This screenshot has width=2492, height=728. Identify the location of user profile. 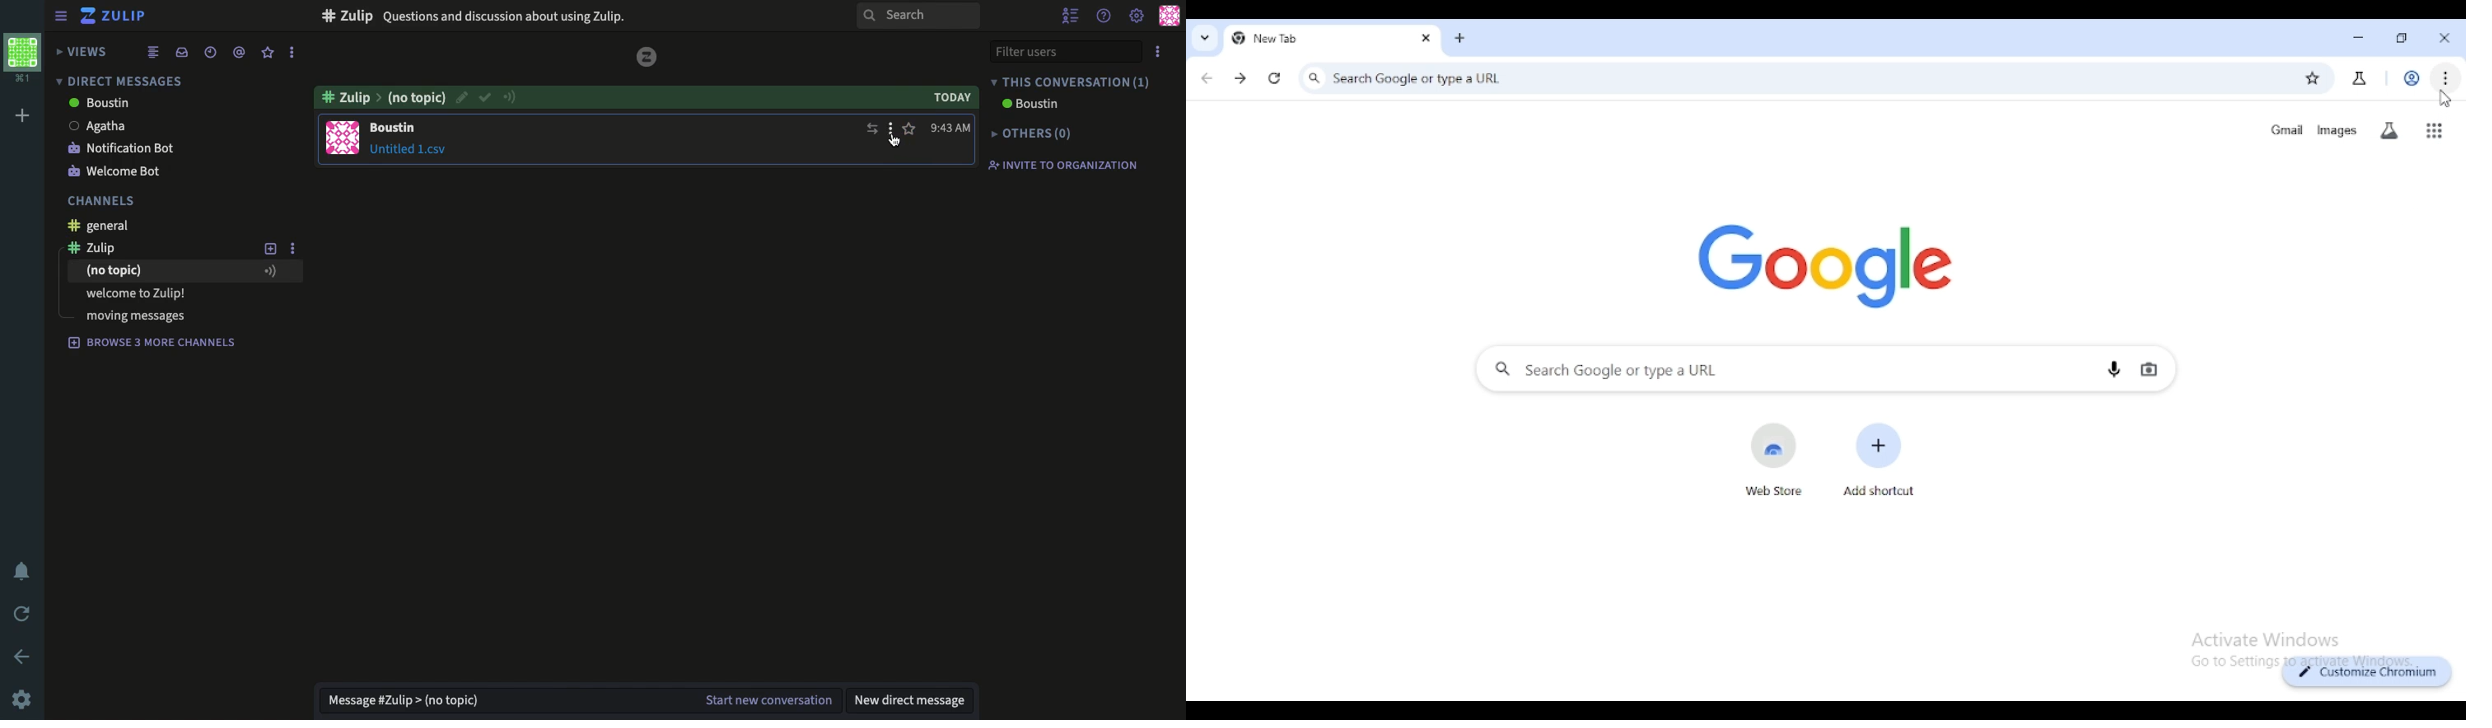
(1168, 16).